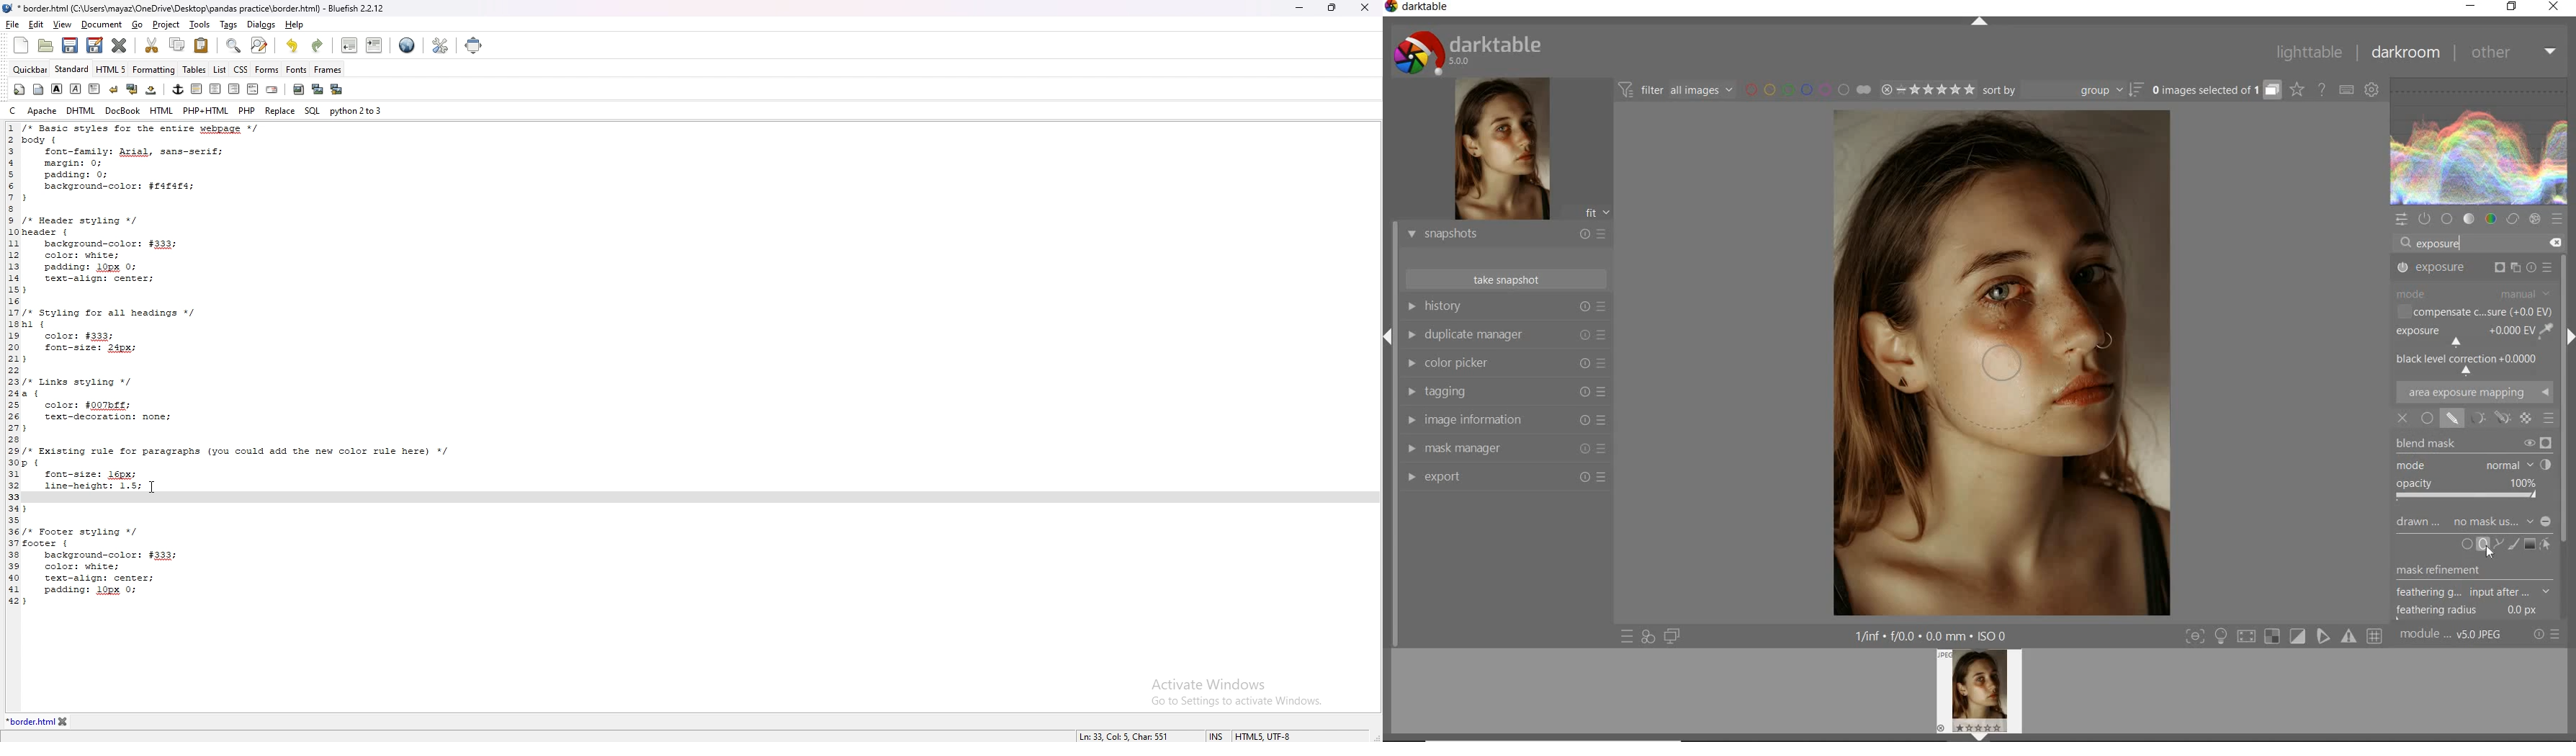 The width and height of the screenshot is (2576, 756). What do you see at coordinates (1475, 50) in the screenshot?
I see `system logo` at bounding box center [1475, 50].